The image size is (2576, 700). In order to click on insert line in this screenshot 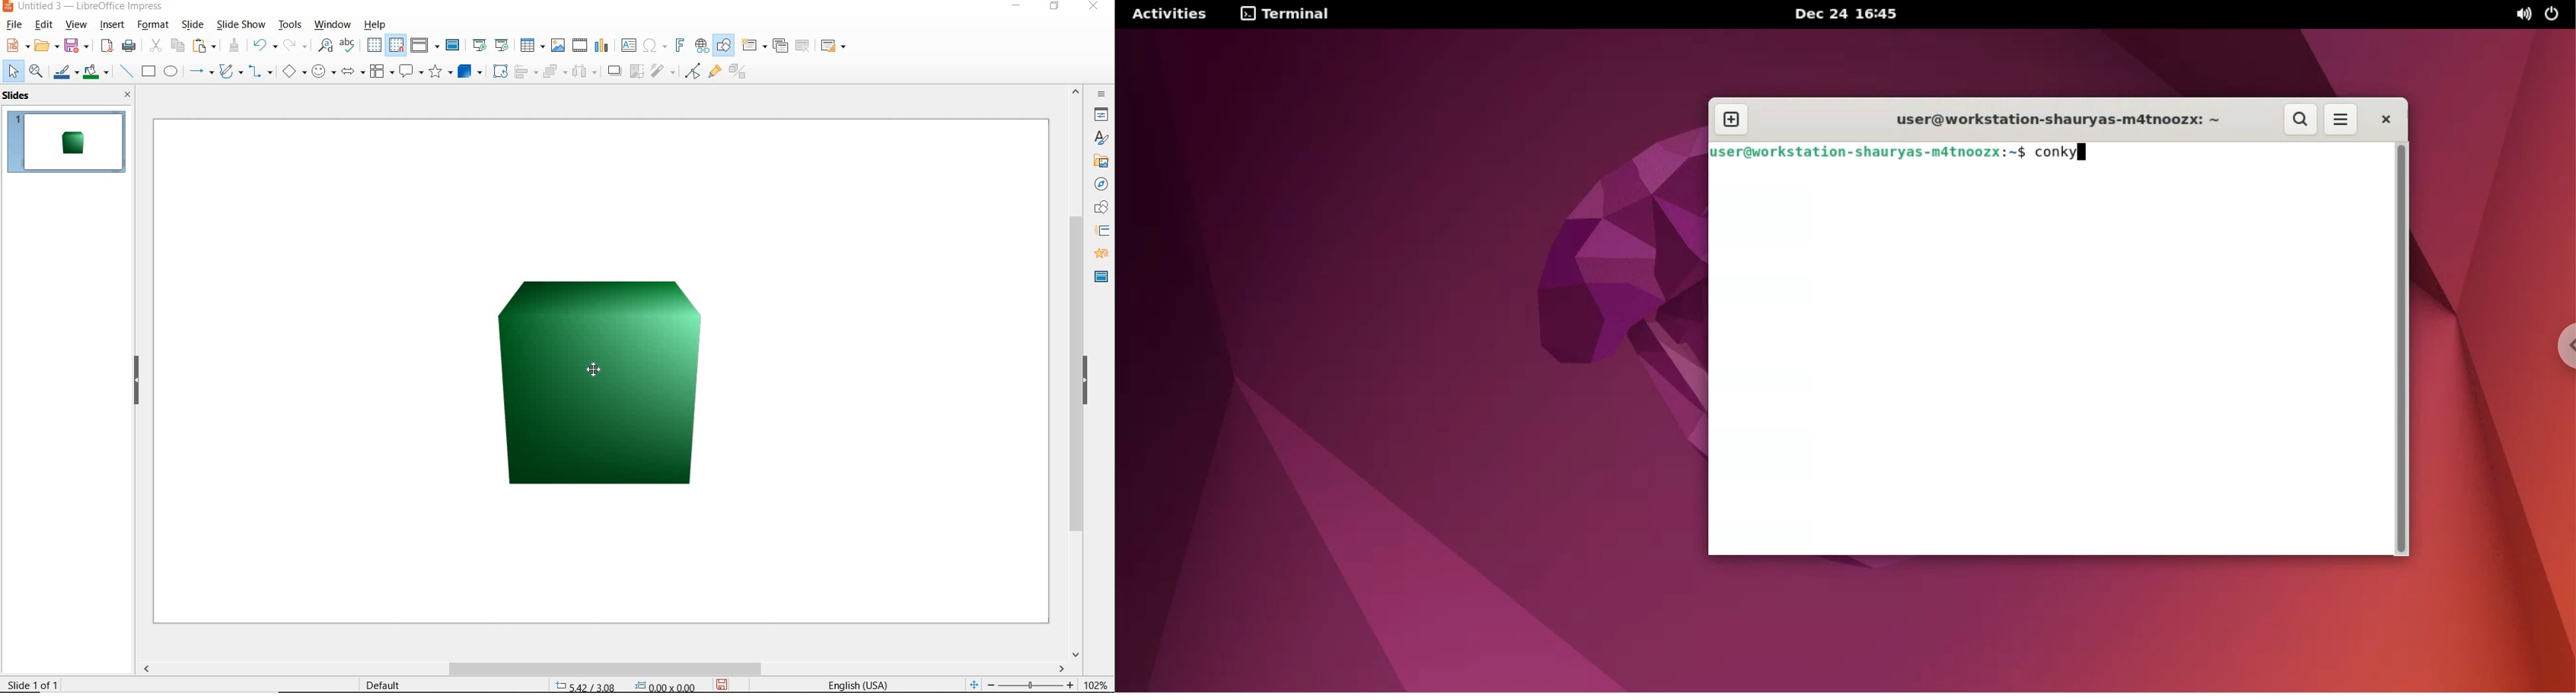, I will do `click(125, 71)`.